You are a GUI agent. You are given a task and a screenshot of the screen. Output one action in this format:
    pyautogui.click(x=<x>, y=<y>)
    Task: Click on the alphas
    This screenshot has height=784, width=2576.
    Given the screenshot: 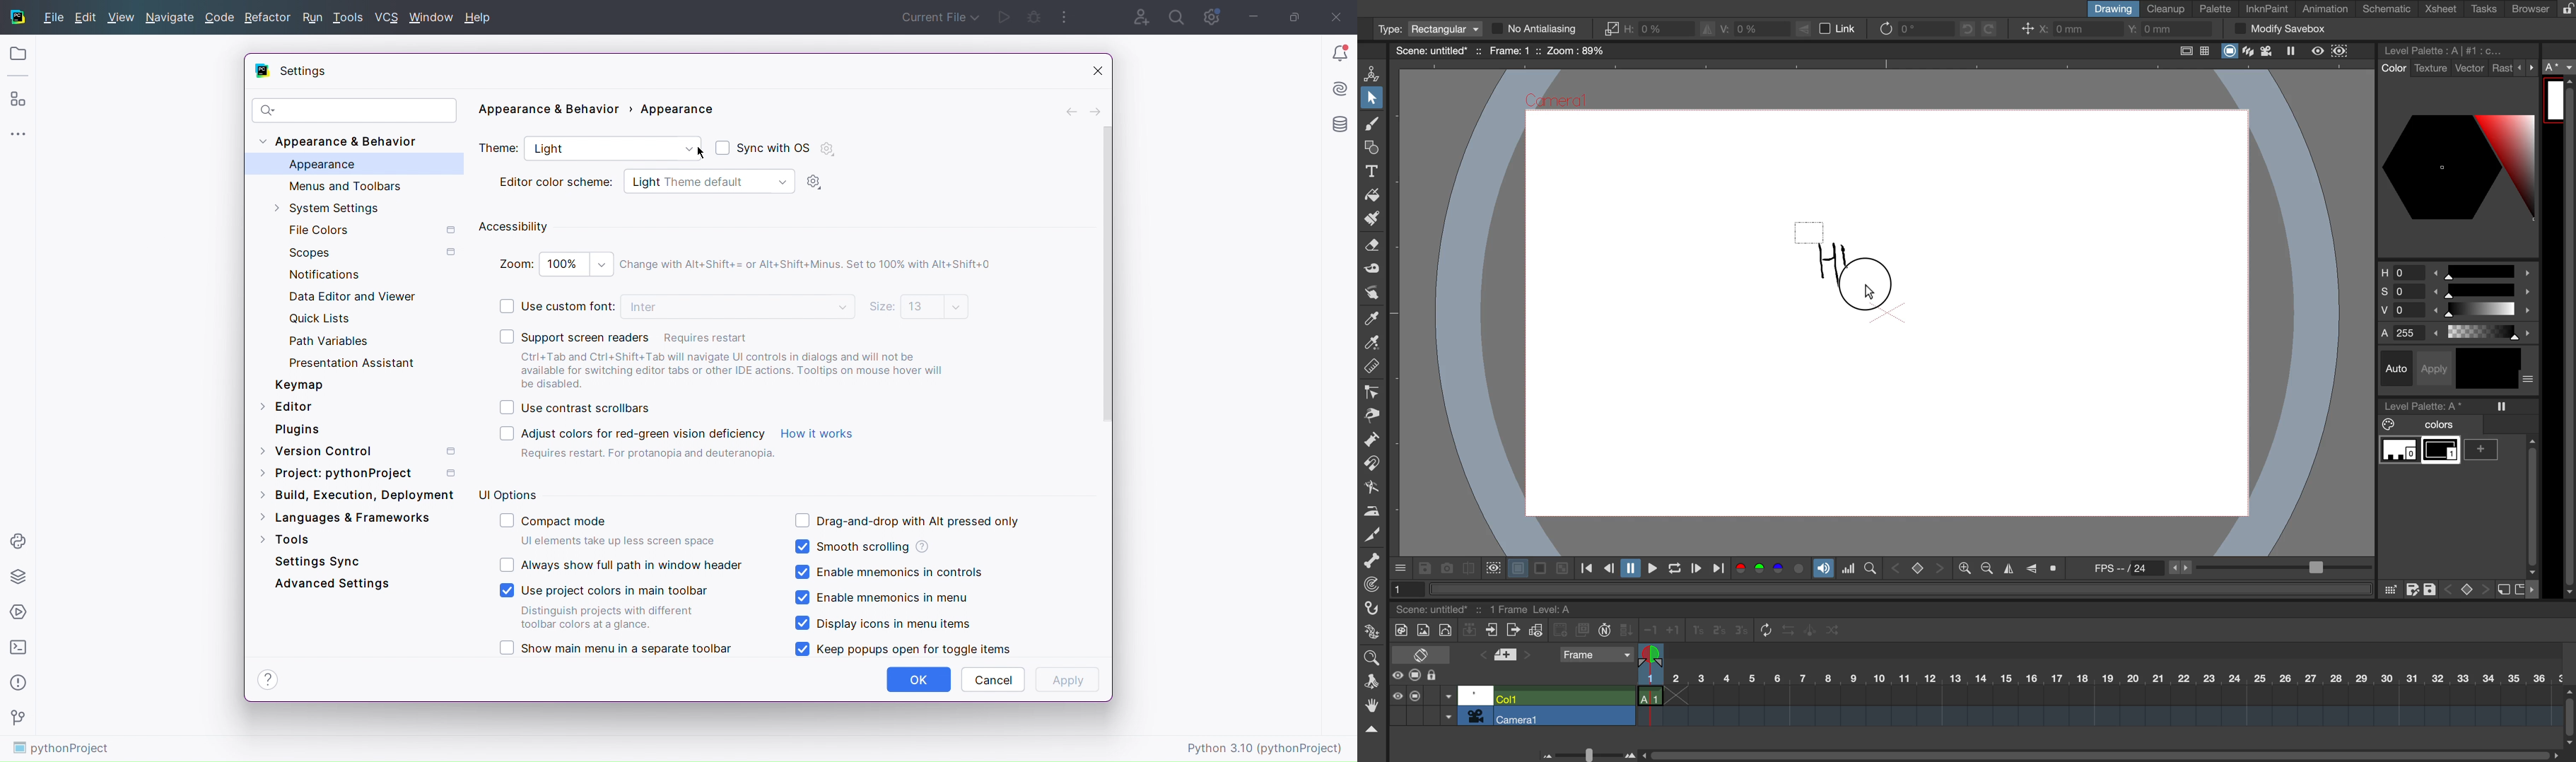 What is the action you would take?
    pyautogui.click(x=2459, y=333)
    